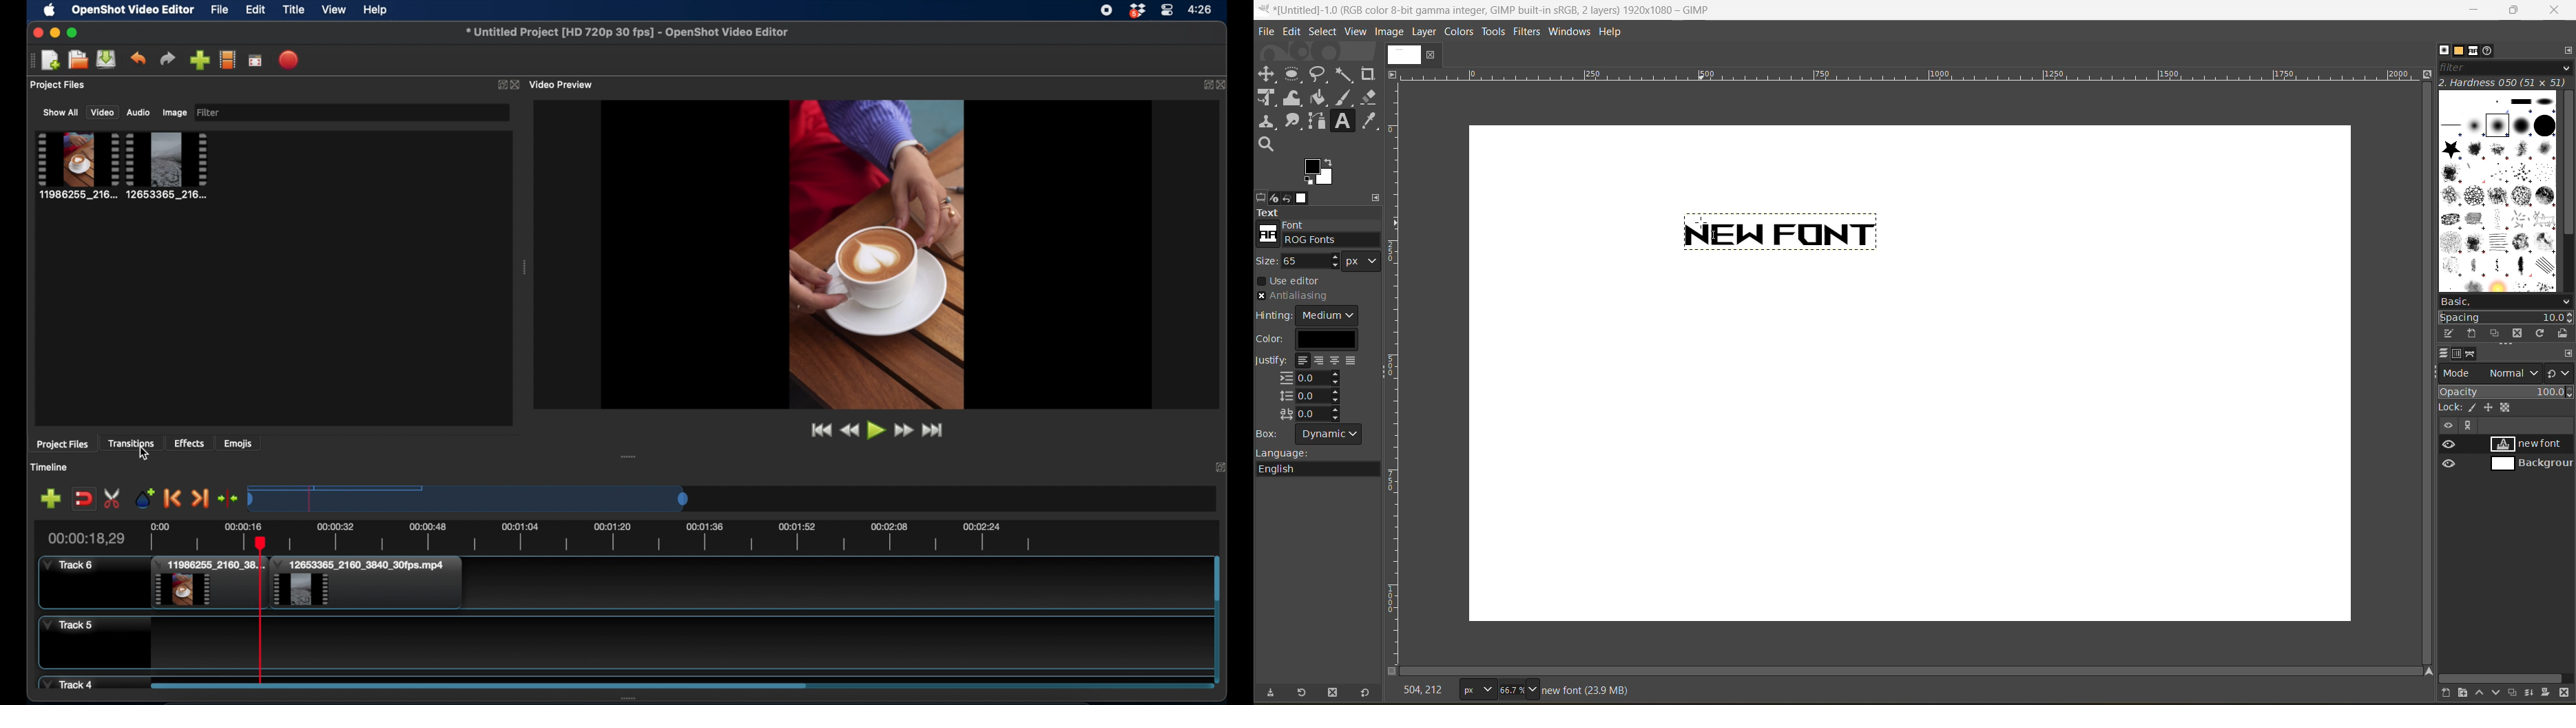 This screenshot has height=728, width=2576. I want to click on openshot video editor, so click(133, 10).